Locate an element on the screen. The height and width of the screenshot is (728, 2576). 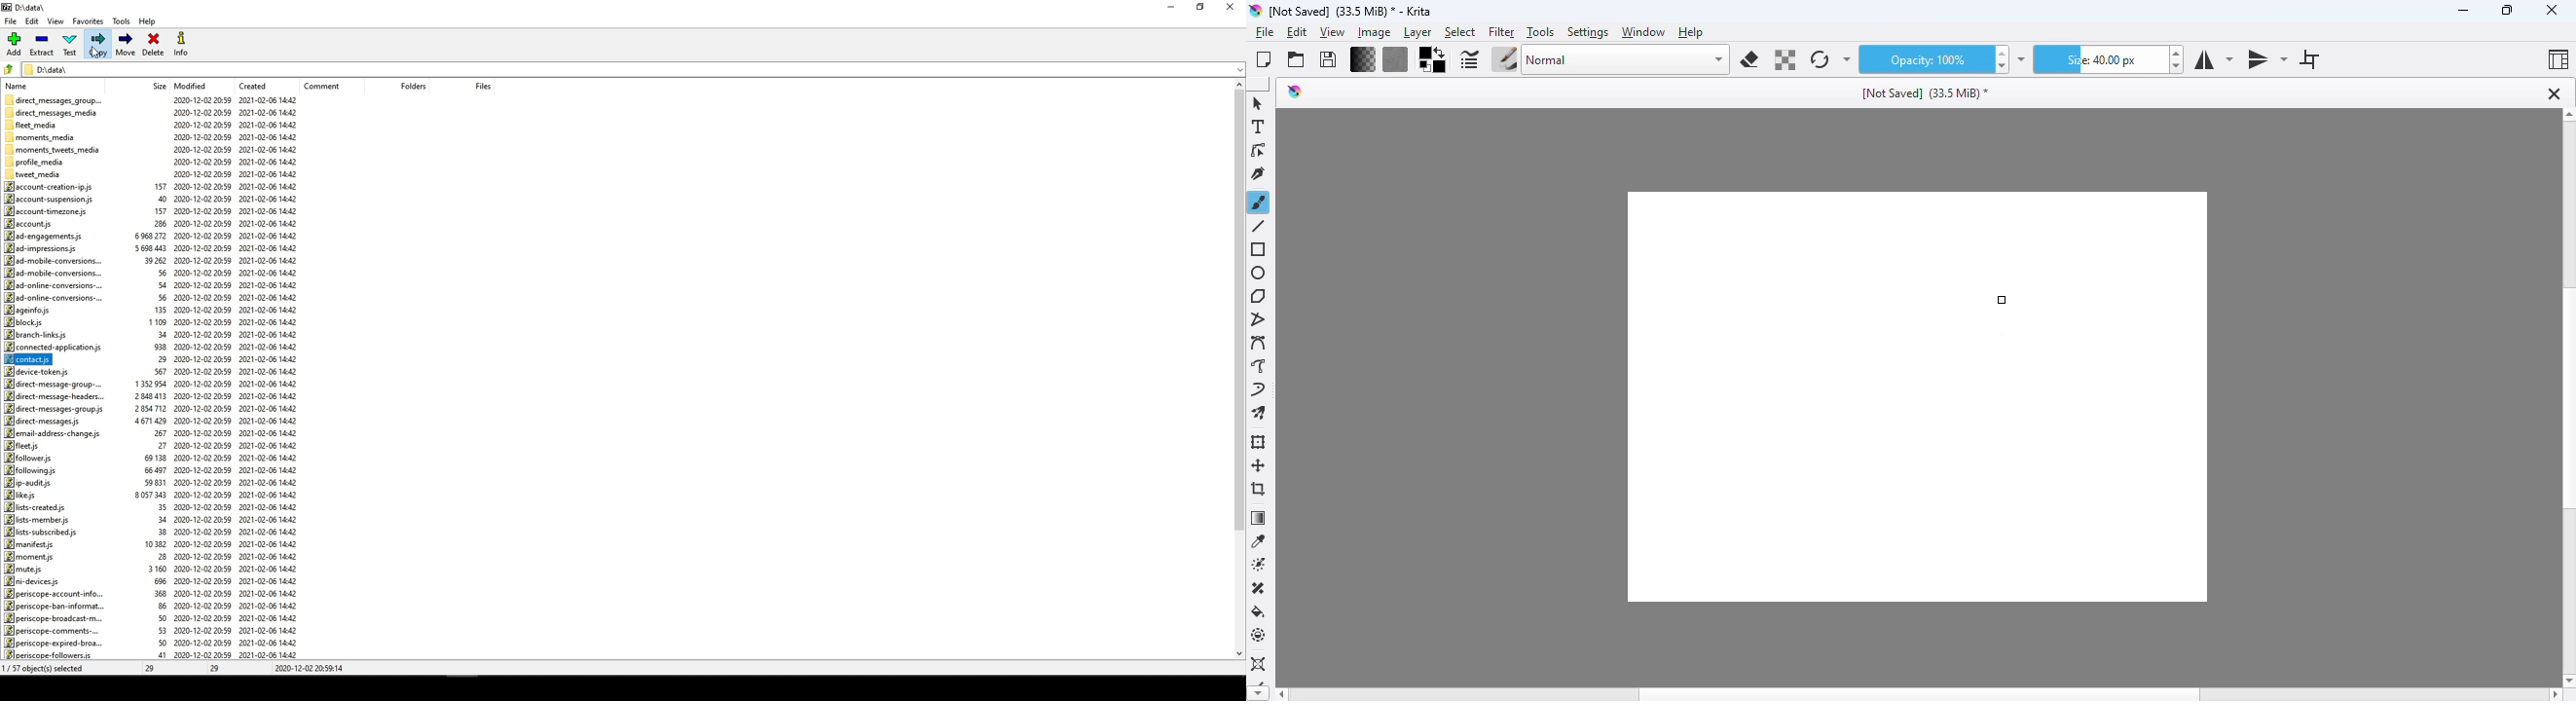
edit shapes tool is located at coordinates (1260, 151).